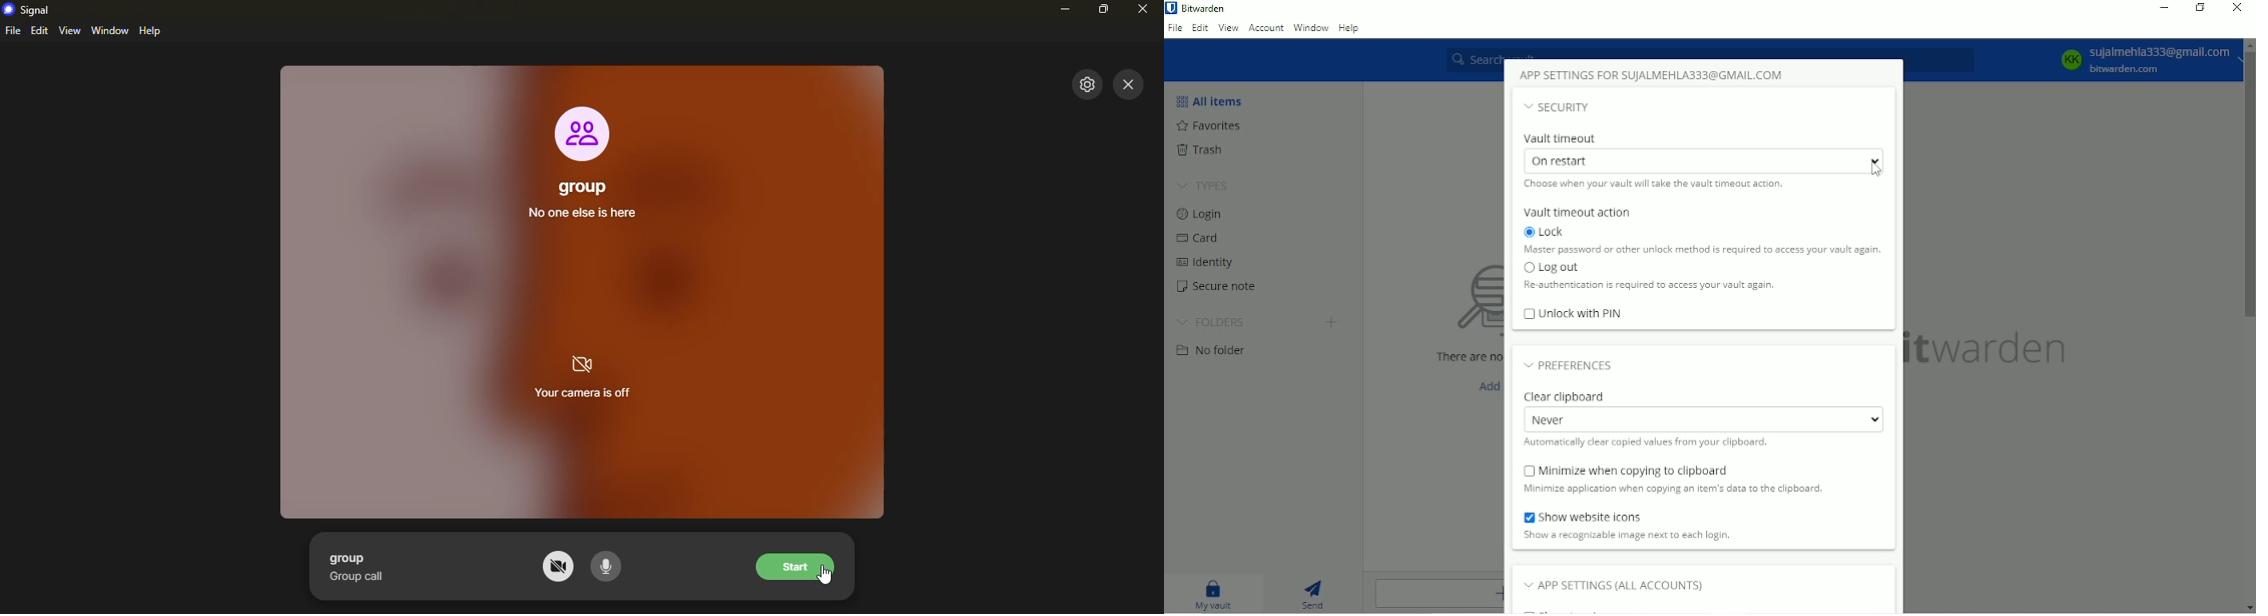 Image resolution: width=2268 pixels, height=616 pixels. Describe the element at coordinates (1204, 185) in the screenshot. I see `Types` at that location.